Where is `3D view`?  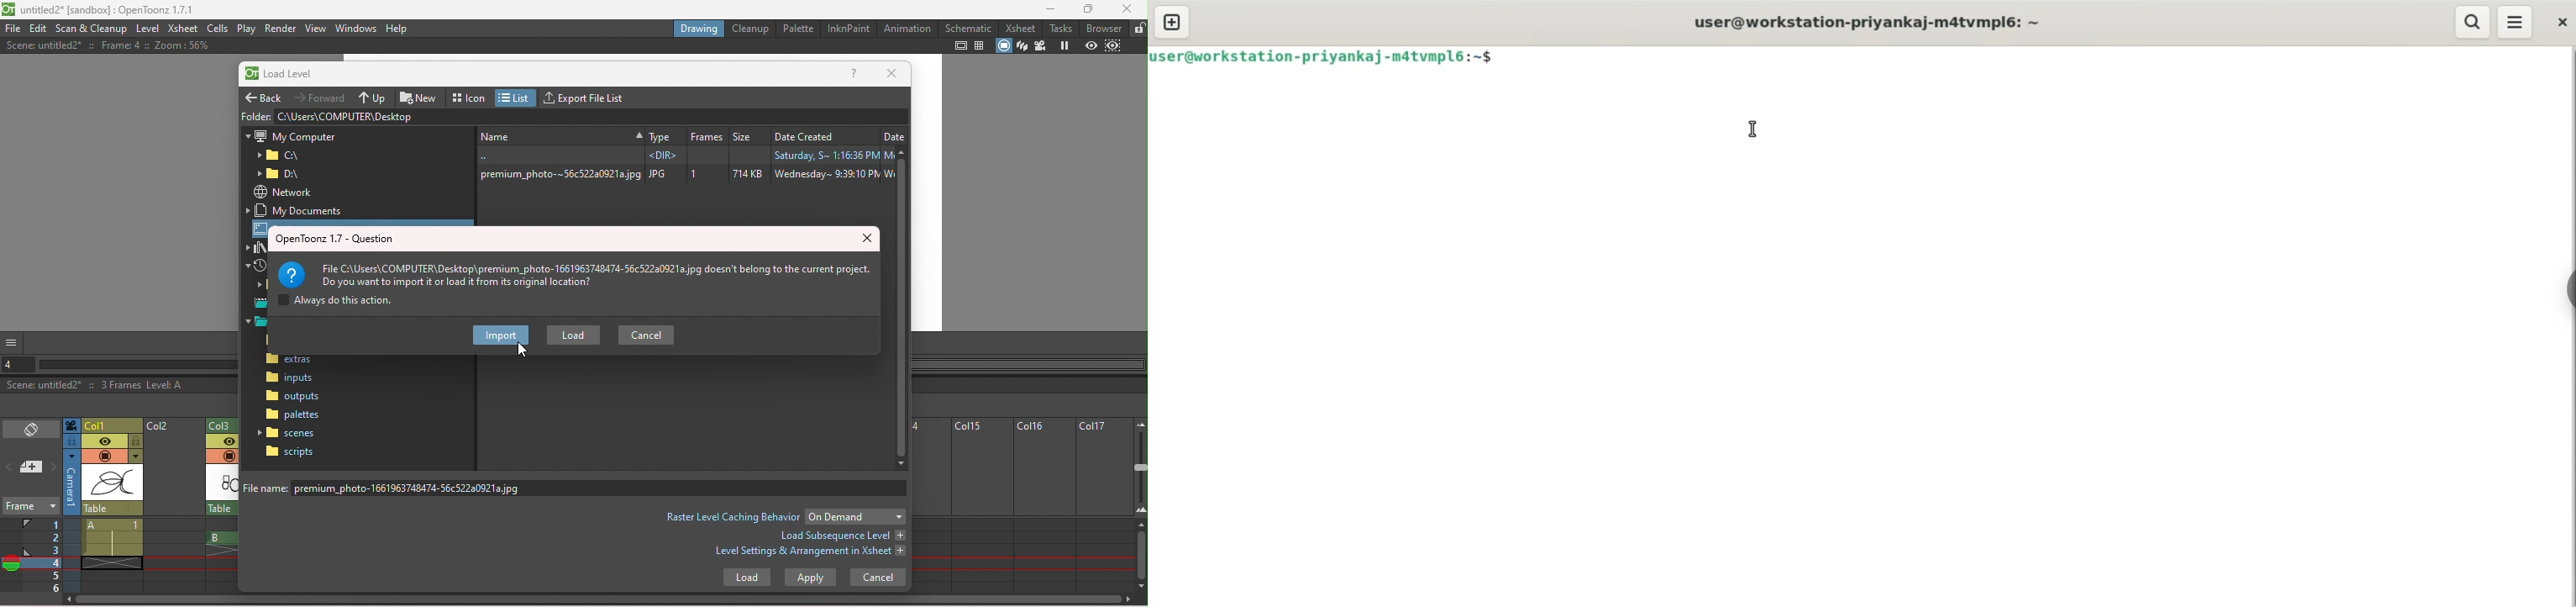
3D view is located at coordinates (1023, 46).